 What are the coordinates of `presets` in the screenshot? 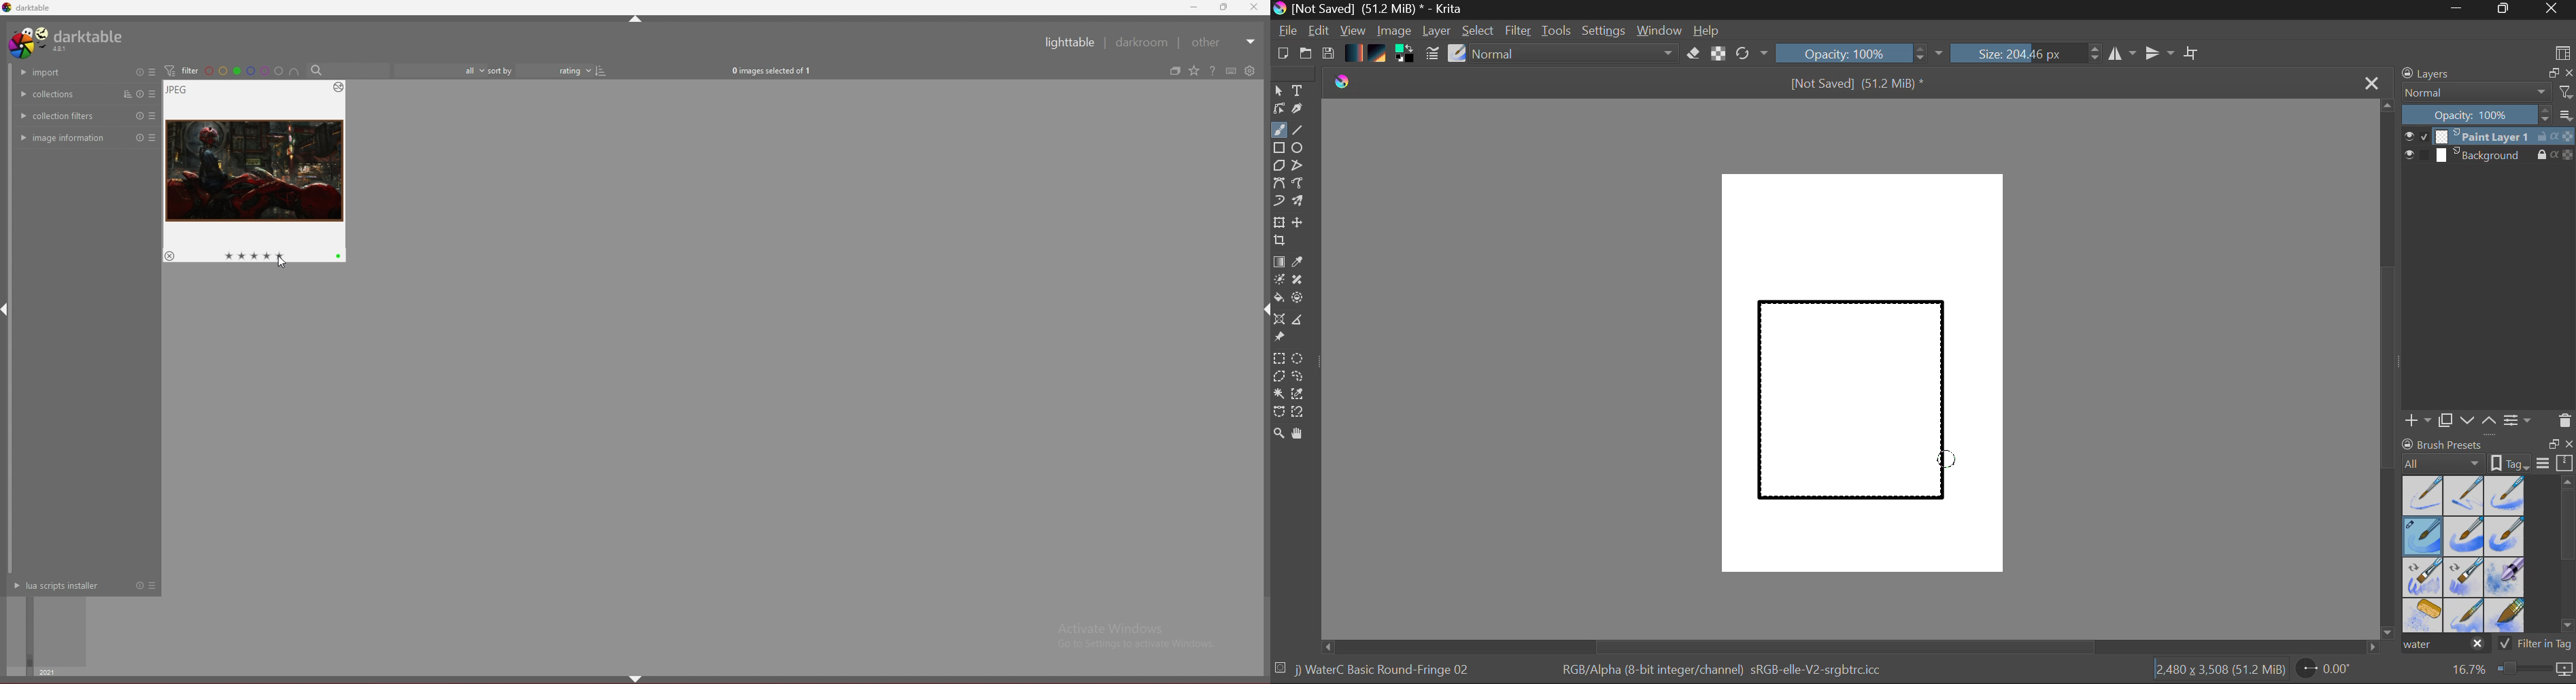 It's located at (154, 587).